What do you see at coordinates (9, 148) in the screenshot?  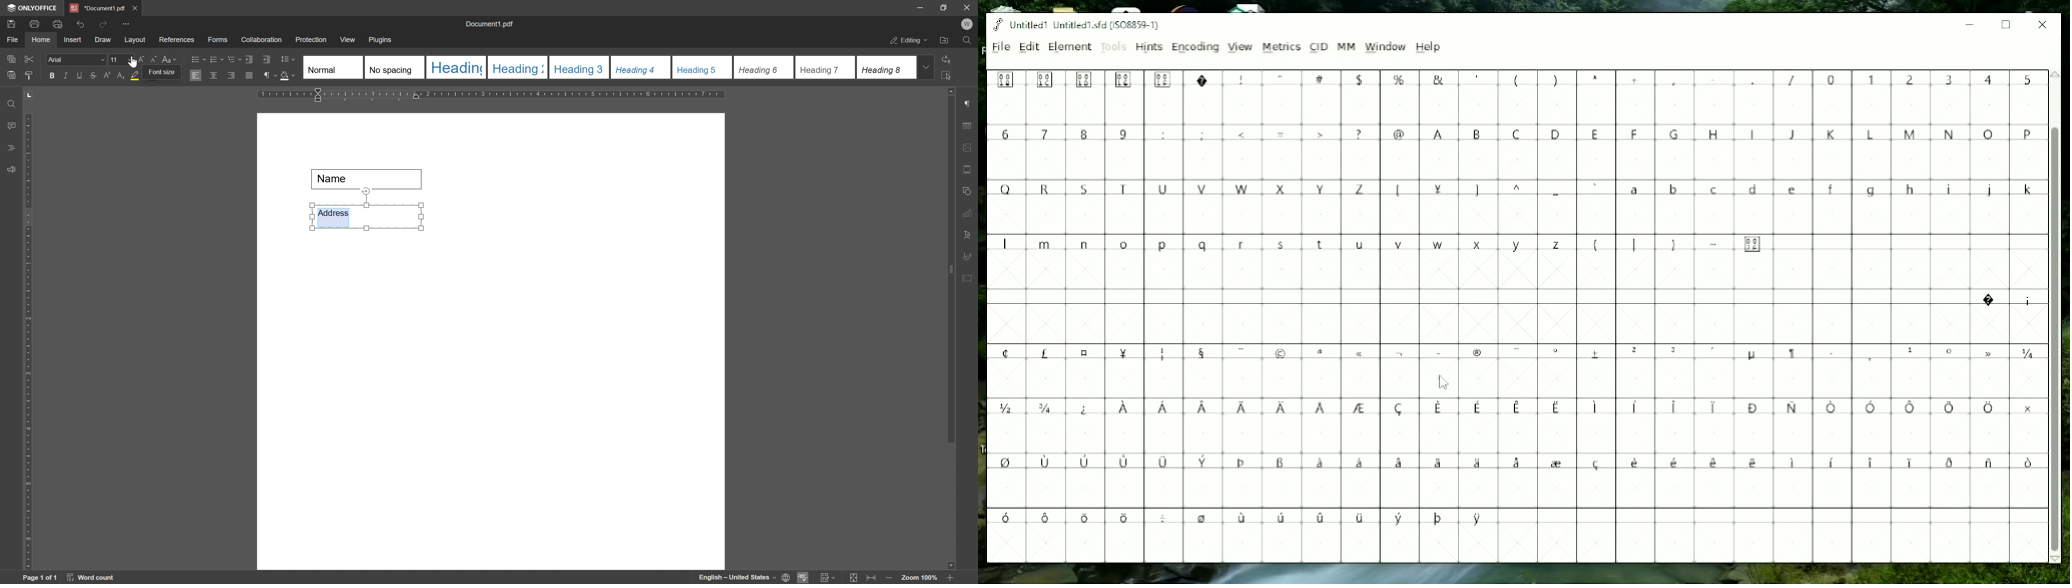 I see `headings` at bounding box center [9, 148].